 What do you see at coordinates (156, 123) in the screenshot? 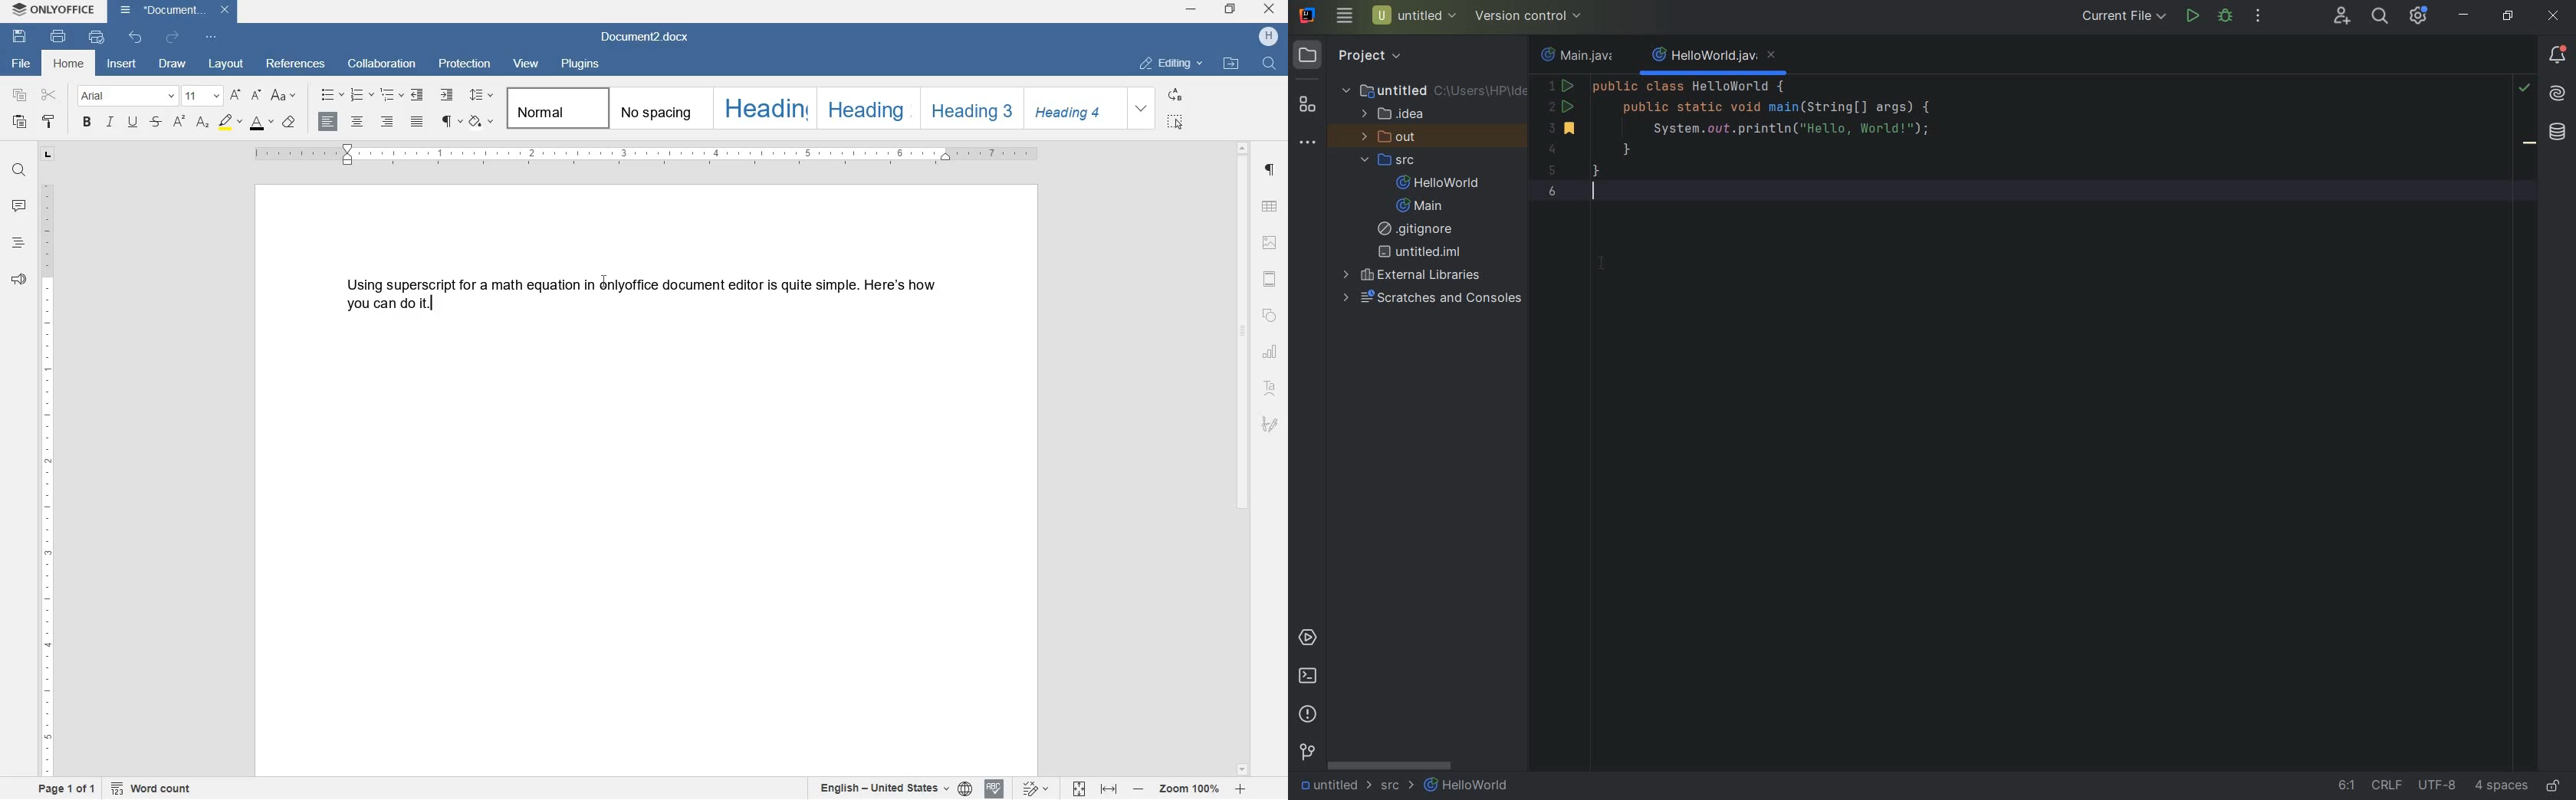
I see `strikethrough` at bounding box center [156, 123].